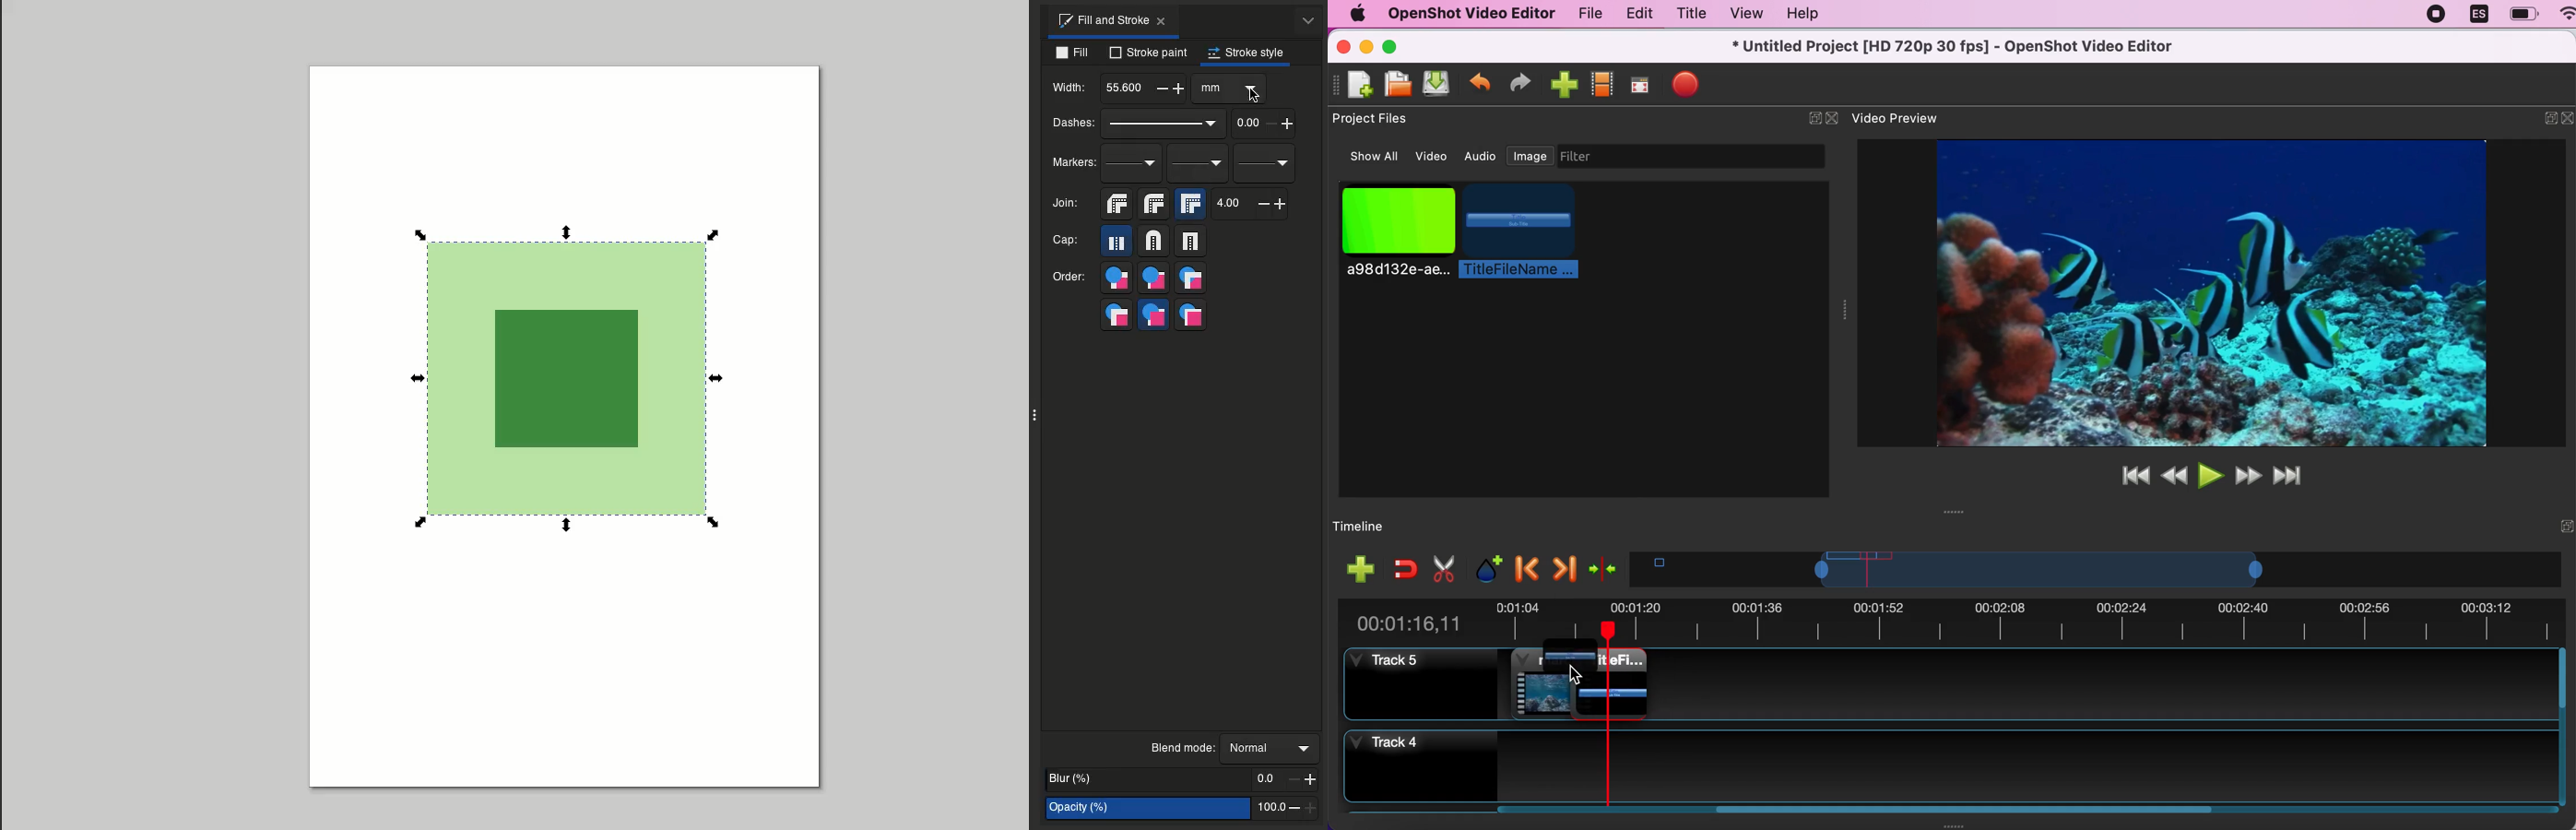 This screenshot has width=2576, height=840. I want to click on 0.0, so click(1284, 782).